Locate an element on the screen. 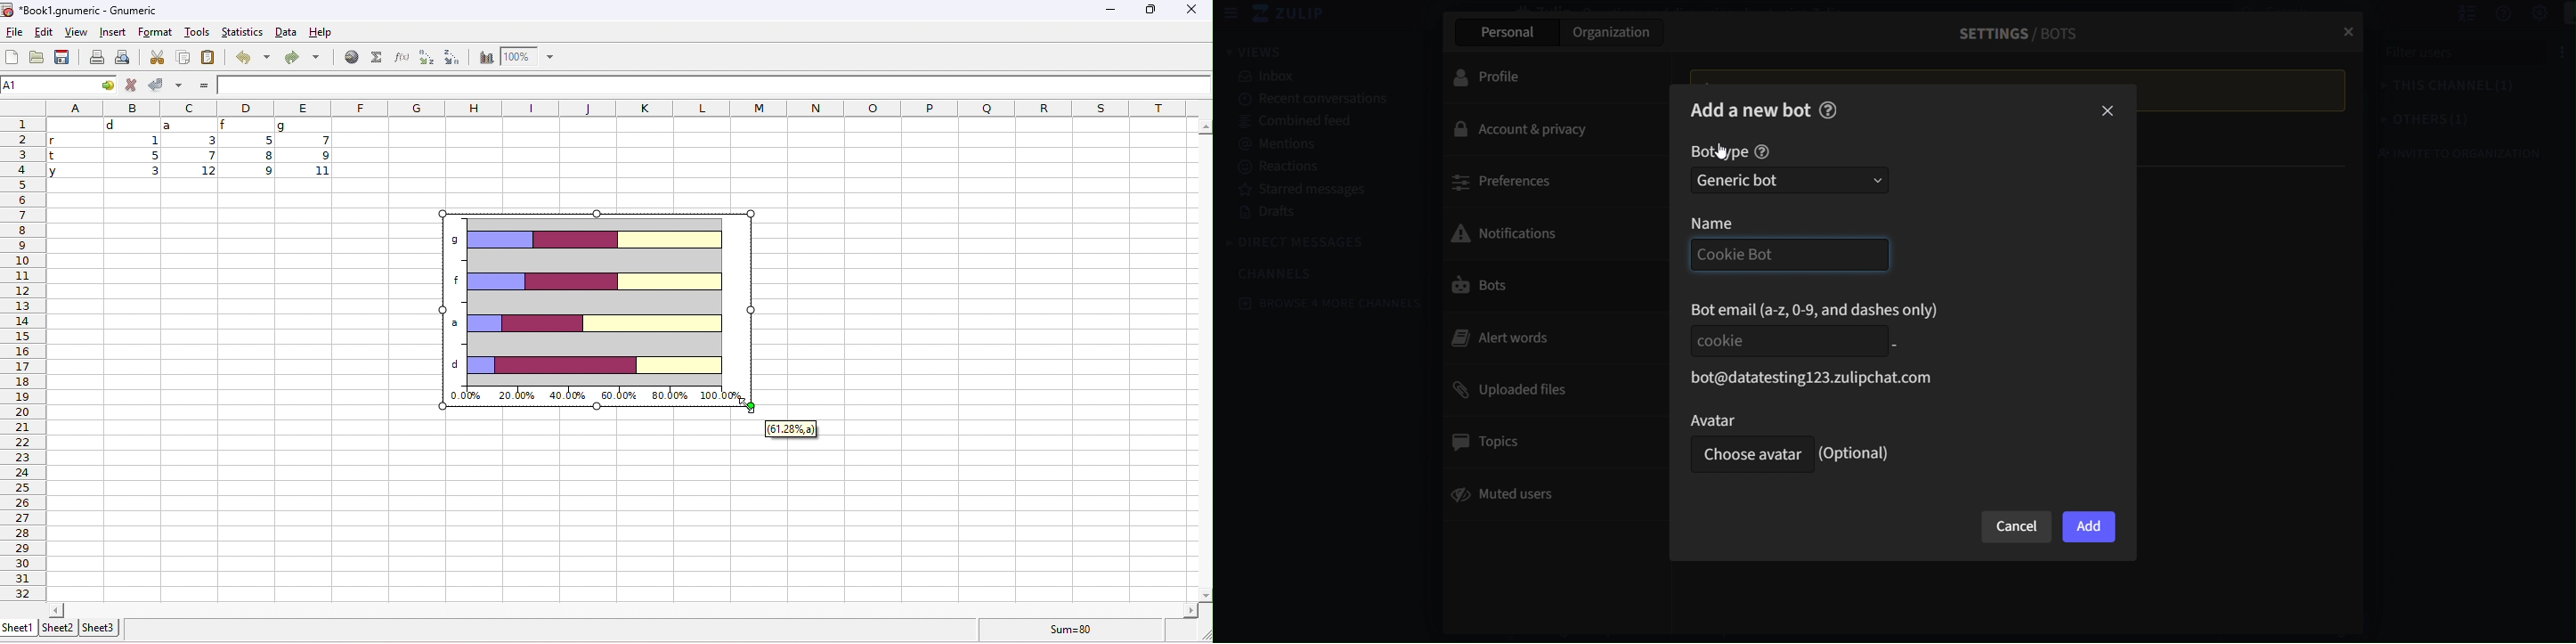 This screenshot has height=644, width=2576. selected cell number is located at coordinates (46, 85).